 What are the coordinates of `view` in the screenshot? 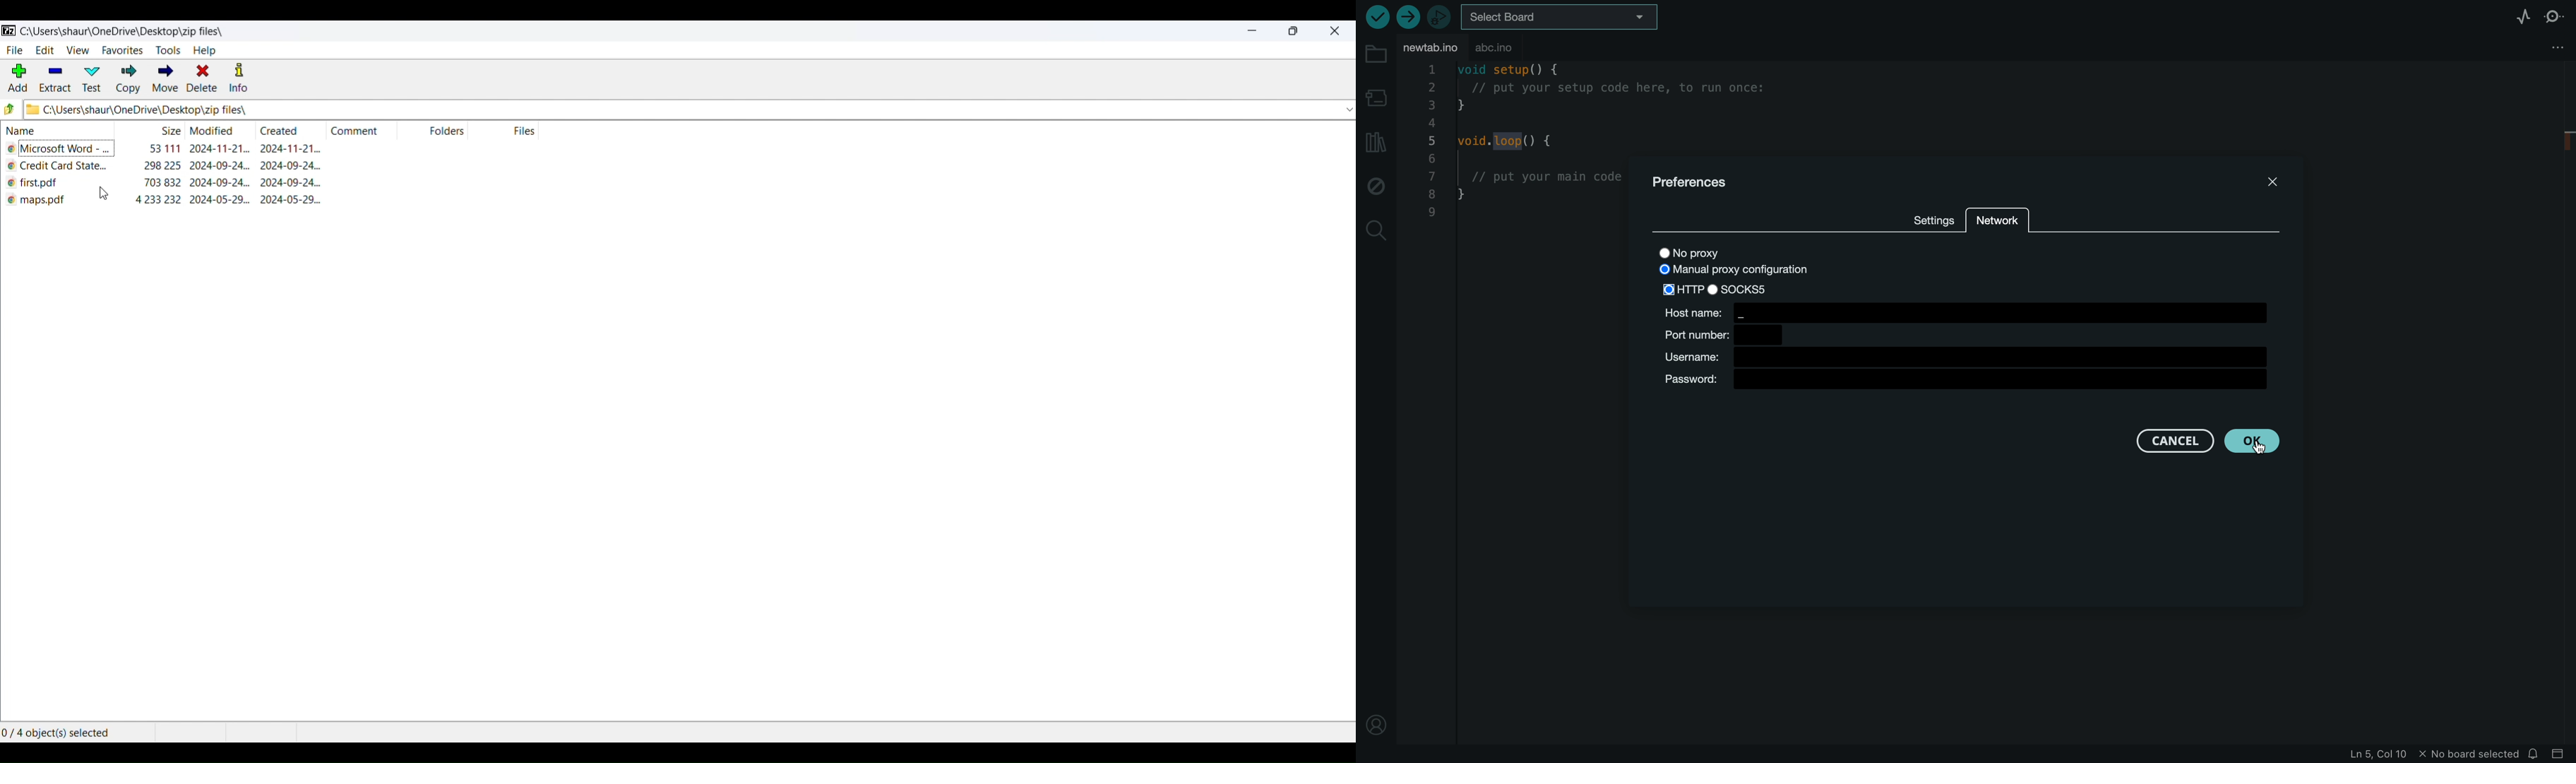 It's located at (78, 54).